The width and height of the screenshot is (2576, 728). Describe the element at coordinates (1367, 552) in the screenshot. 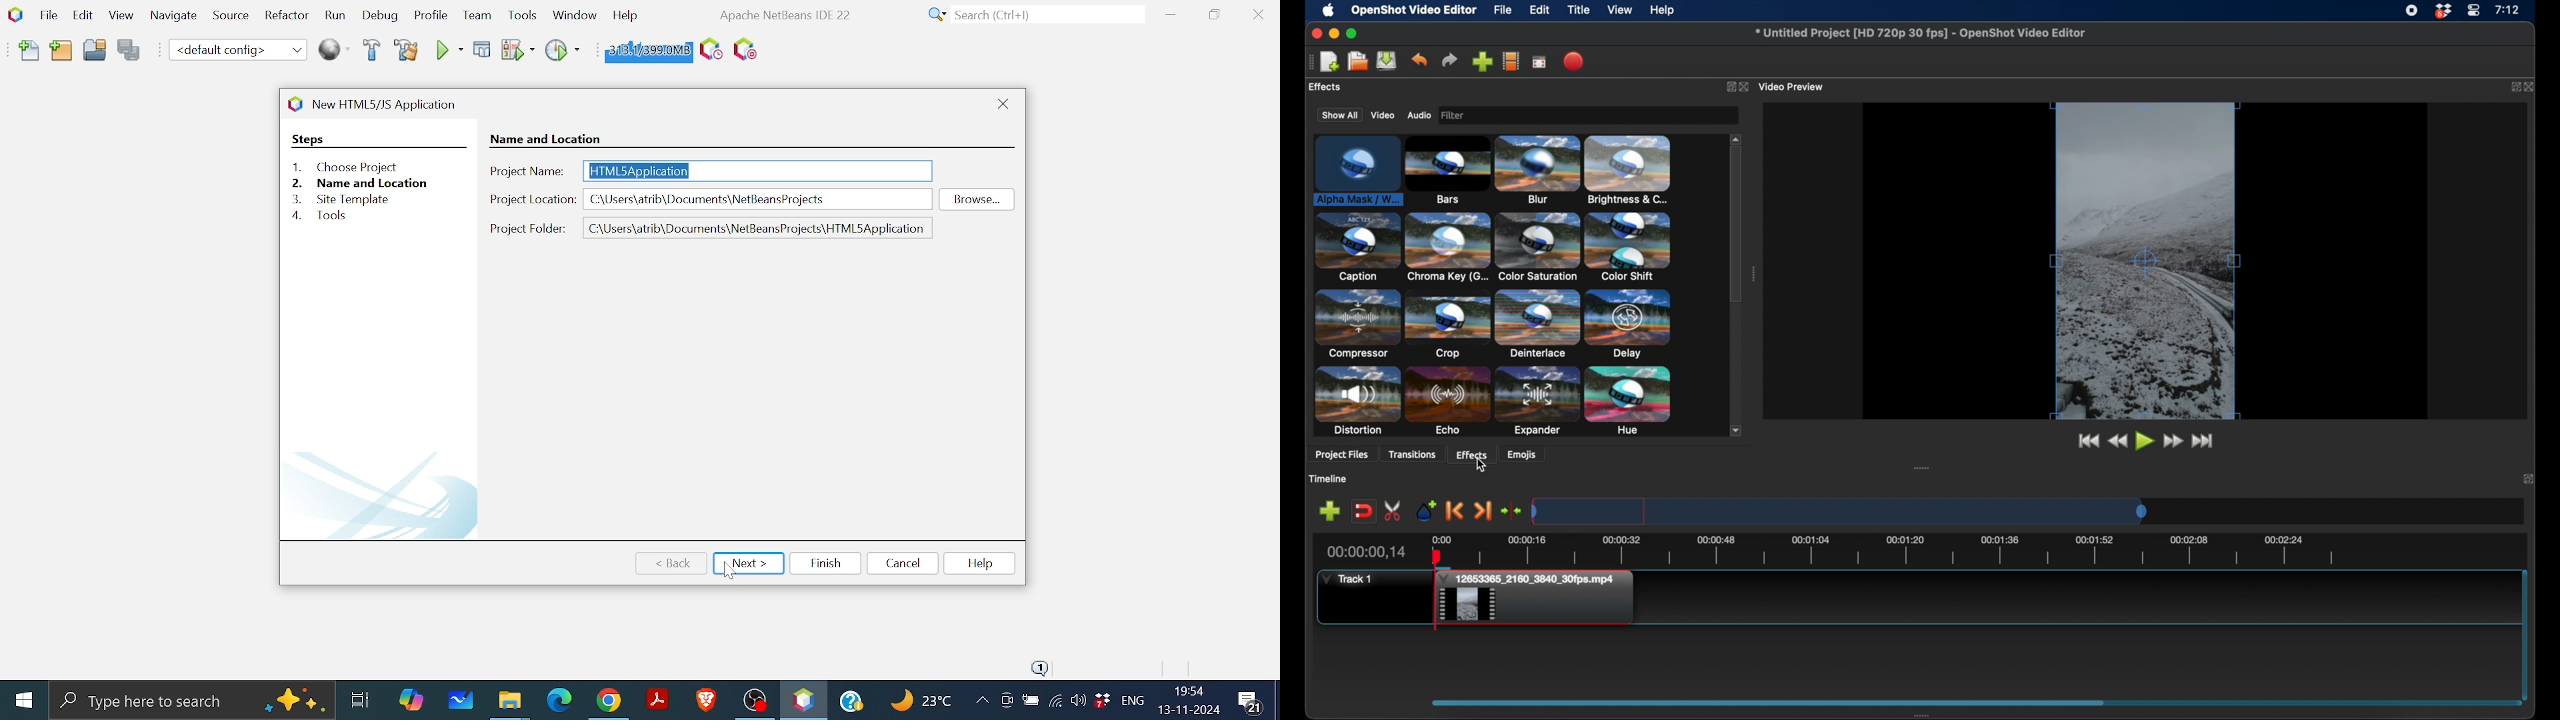

I see `current time indicator` at that location.